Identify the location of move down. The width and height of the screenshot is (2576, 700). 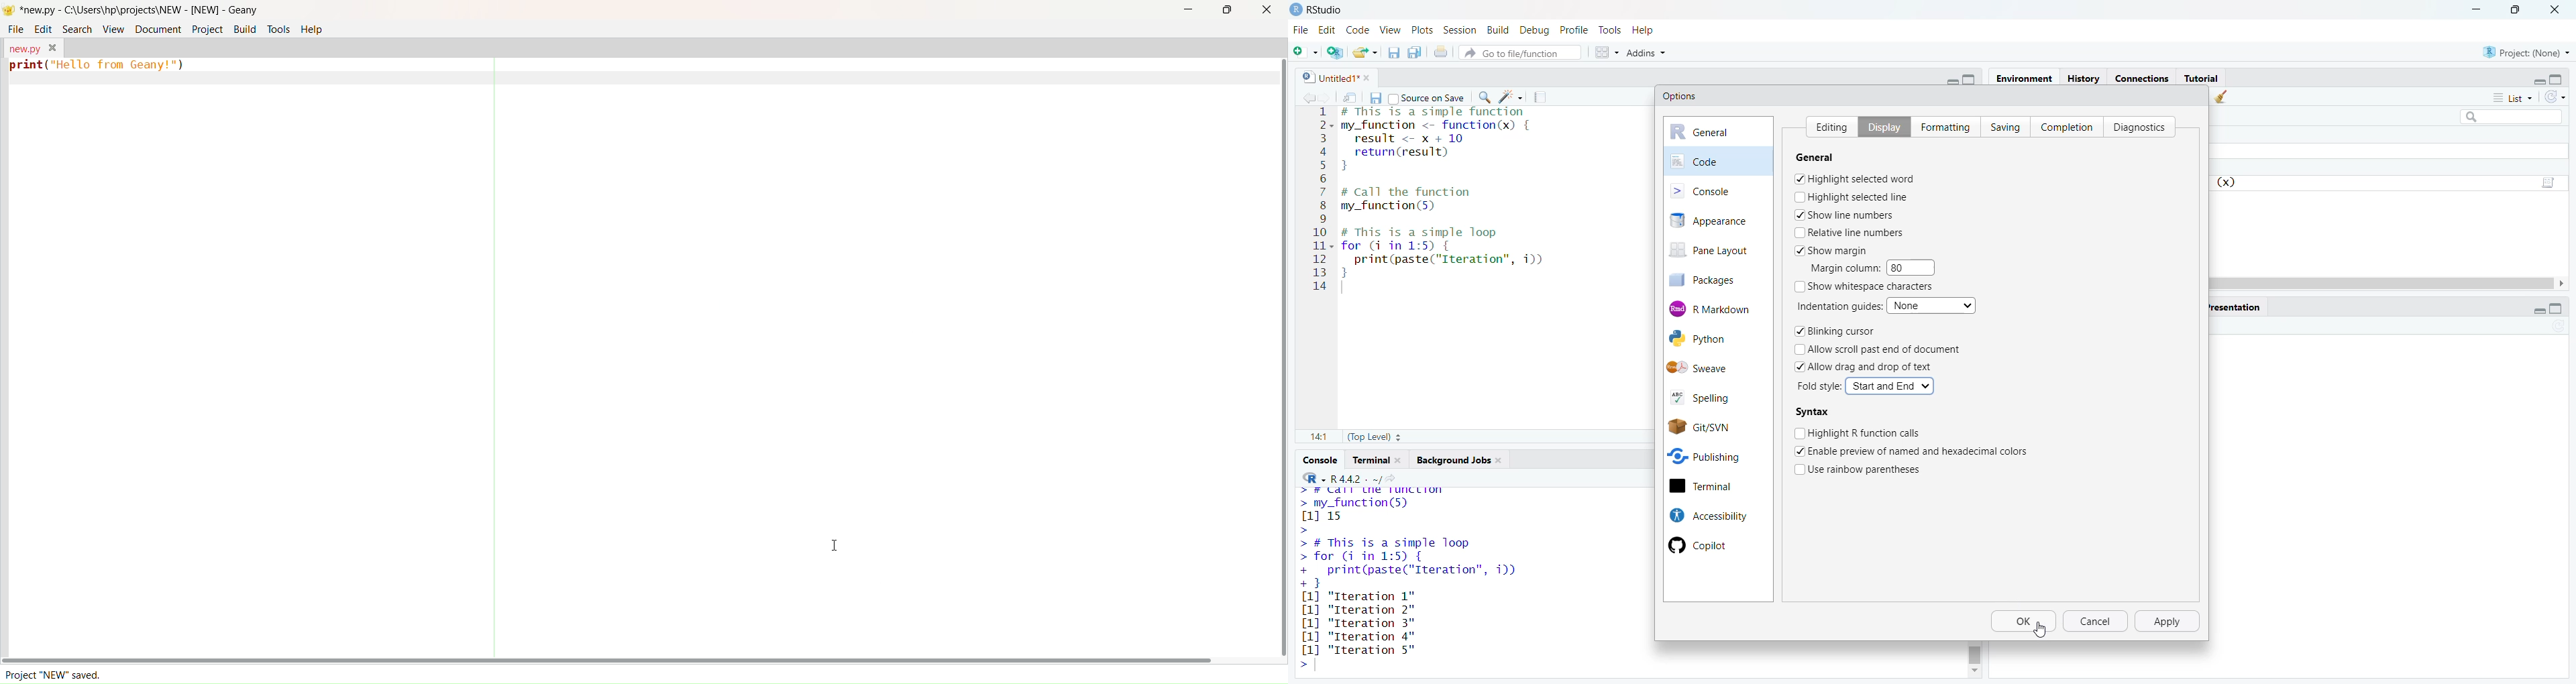
(1974, 672).